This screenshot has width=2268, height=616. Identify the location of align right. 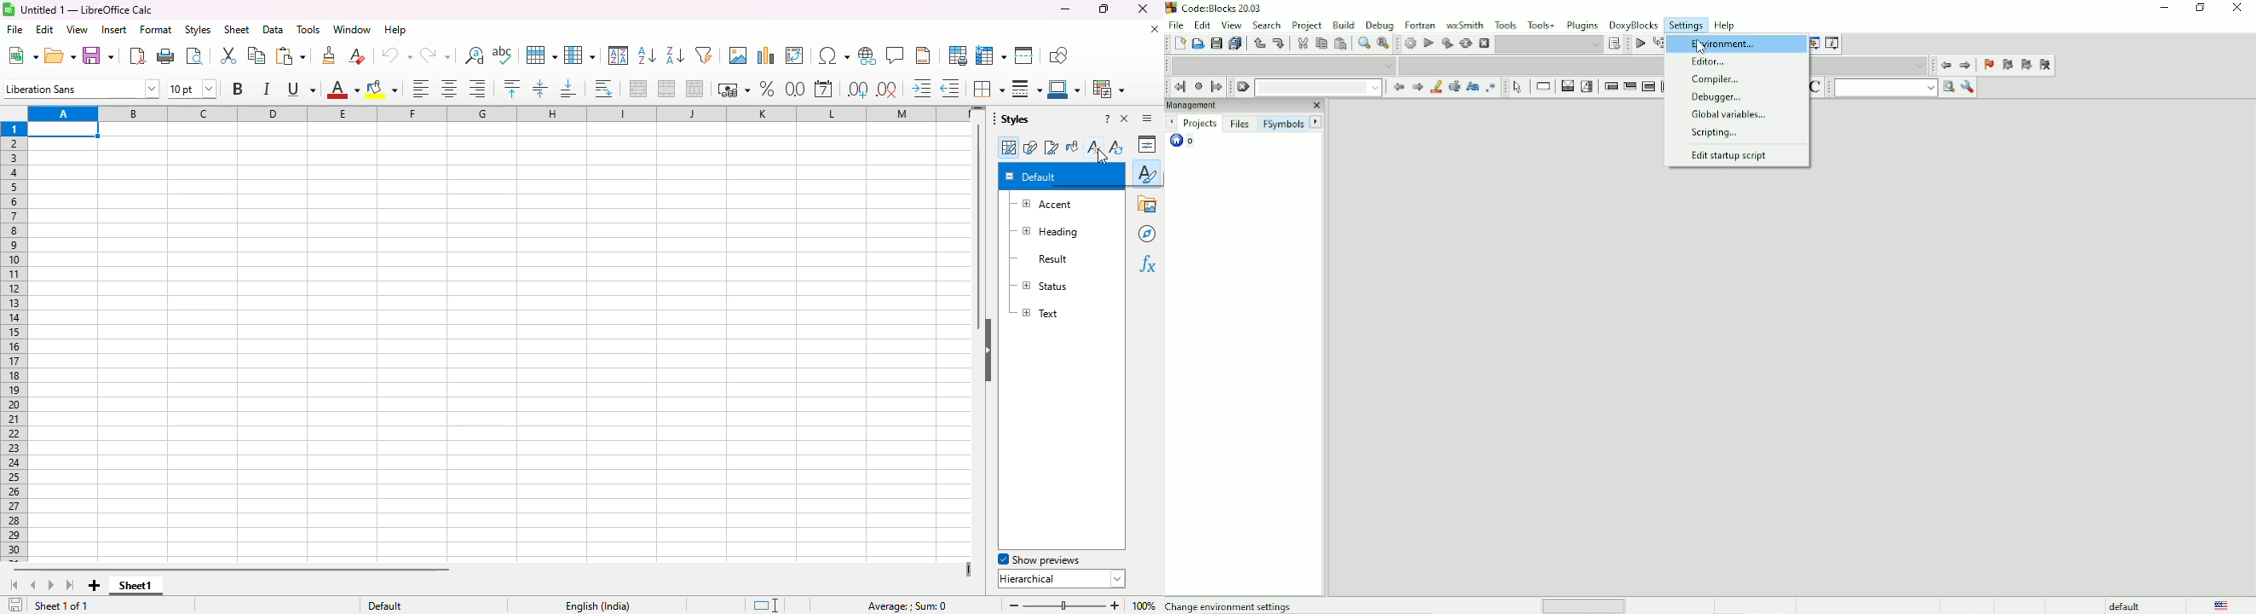
(477, 88).